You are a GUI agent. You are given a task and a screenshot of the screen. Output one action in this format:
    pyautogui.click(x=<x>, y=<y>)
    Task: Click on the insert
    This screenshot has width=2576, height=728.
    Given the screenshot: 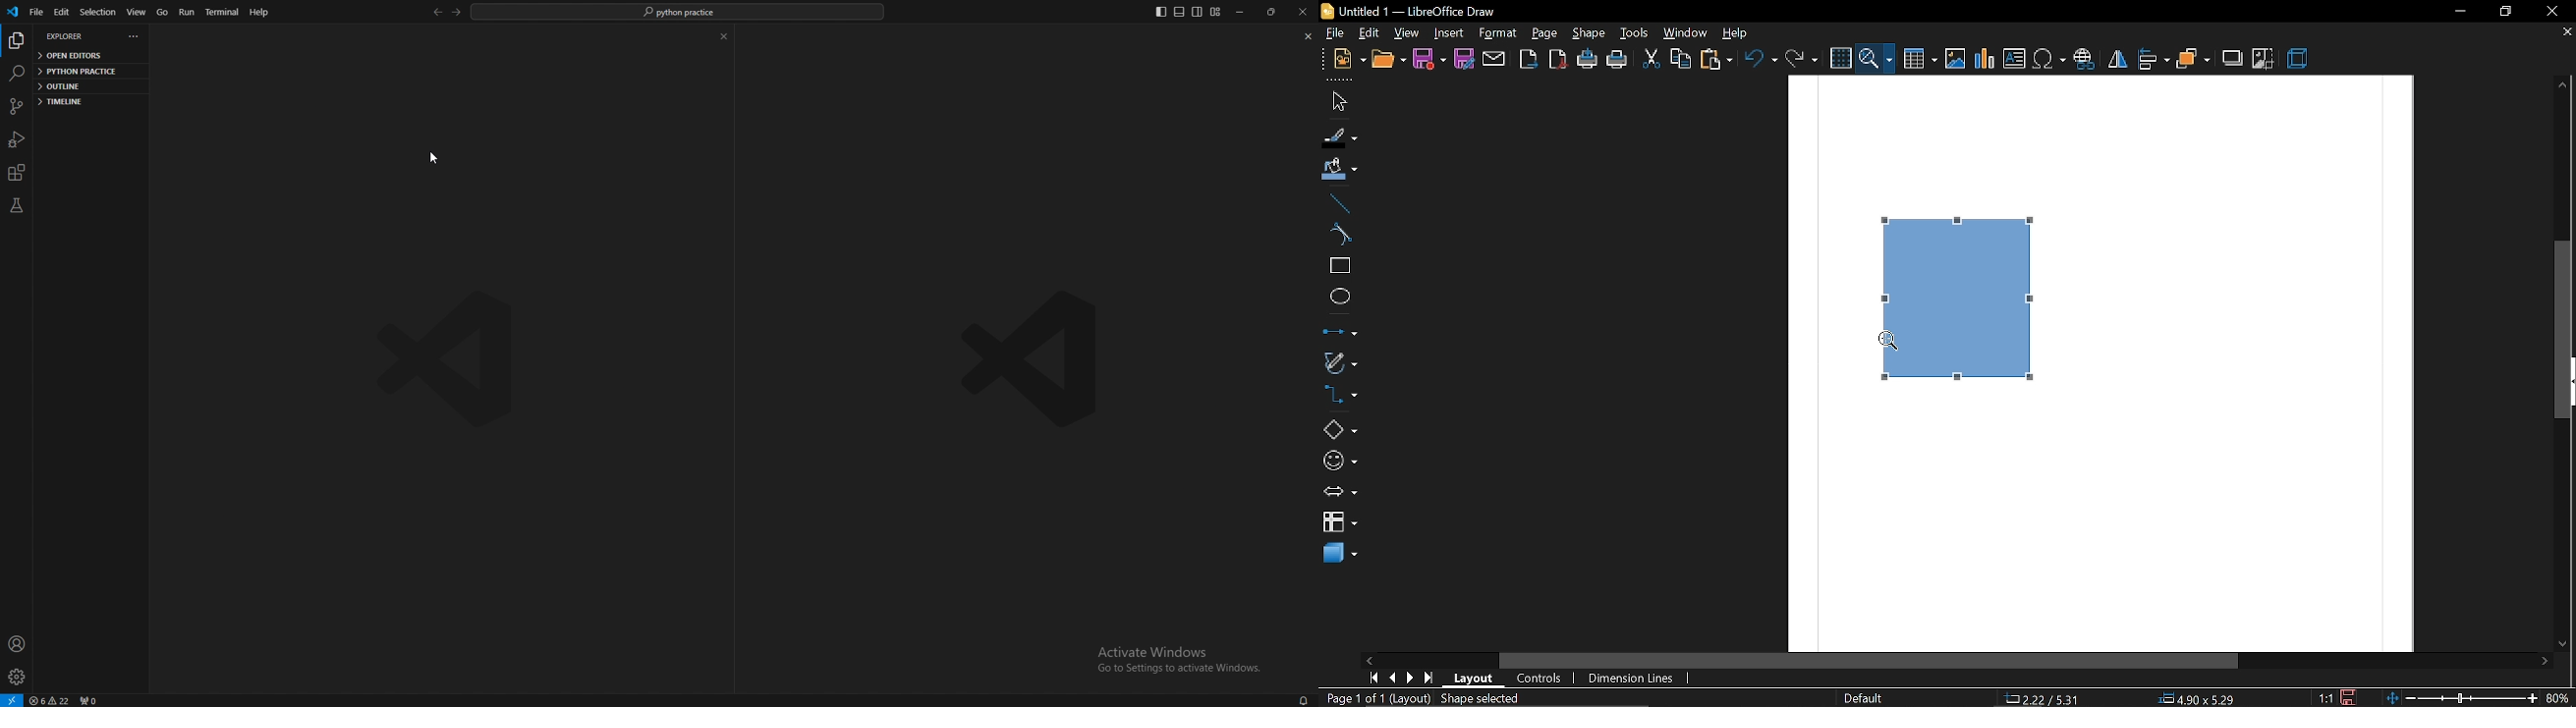 What is the action you would take?
    pyautogui.click(x=1450, y=32)
    